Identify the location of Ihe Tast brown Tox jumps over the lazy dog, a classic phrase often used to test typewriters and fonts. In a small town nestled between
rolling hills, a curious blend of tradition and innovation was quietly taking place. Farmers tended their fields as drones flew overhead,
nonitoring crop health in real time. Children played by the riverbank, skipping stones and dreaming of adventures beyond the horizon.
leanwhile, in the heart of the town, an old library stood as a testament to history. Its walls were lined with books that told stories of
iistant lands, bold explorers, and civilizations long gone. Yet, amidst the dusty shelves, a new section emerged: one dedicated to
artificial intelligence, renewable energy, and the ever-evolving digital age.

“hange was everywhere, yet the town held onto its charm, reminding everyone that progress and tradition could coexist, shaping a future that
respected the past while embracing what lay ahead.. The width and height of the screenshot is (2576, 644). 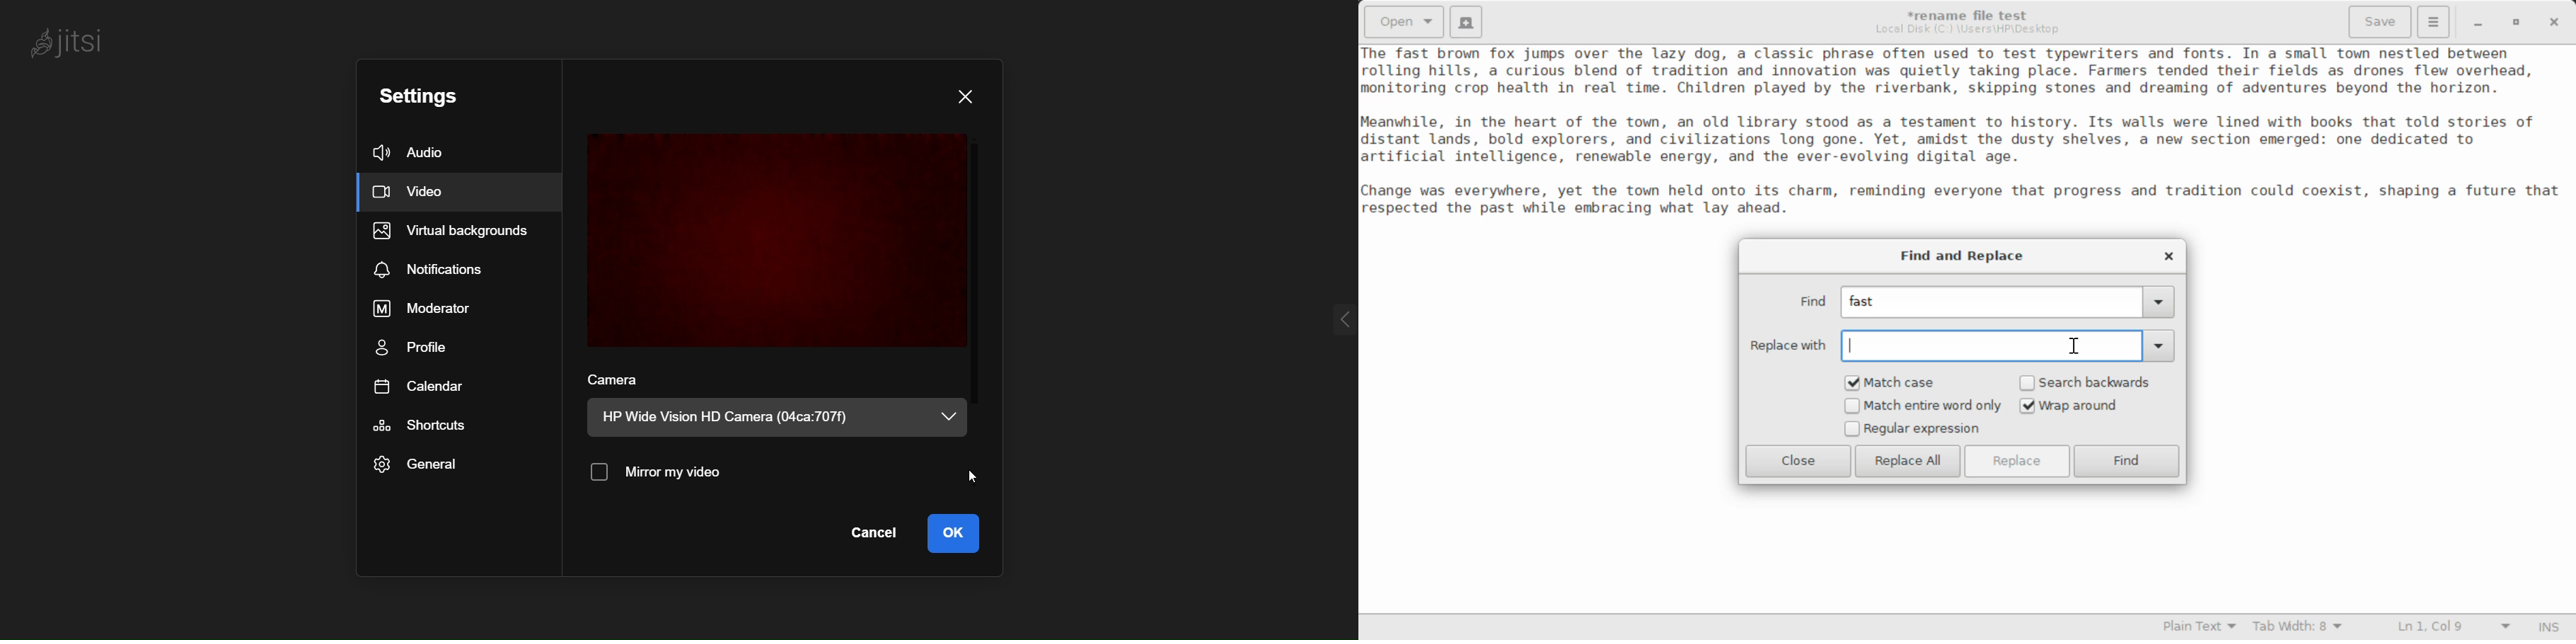
(1968, 133).